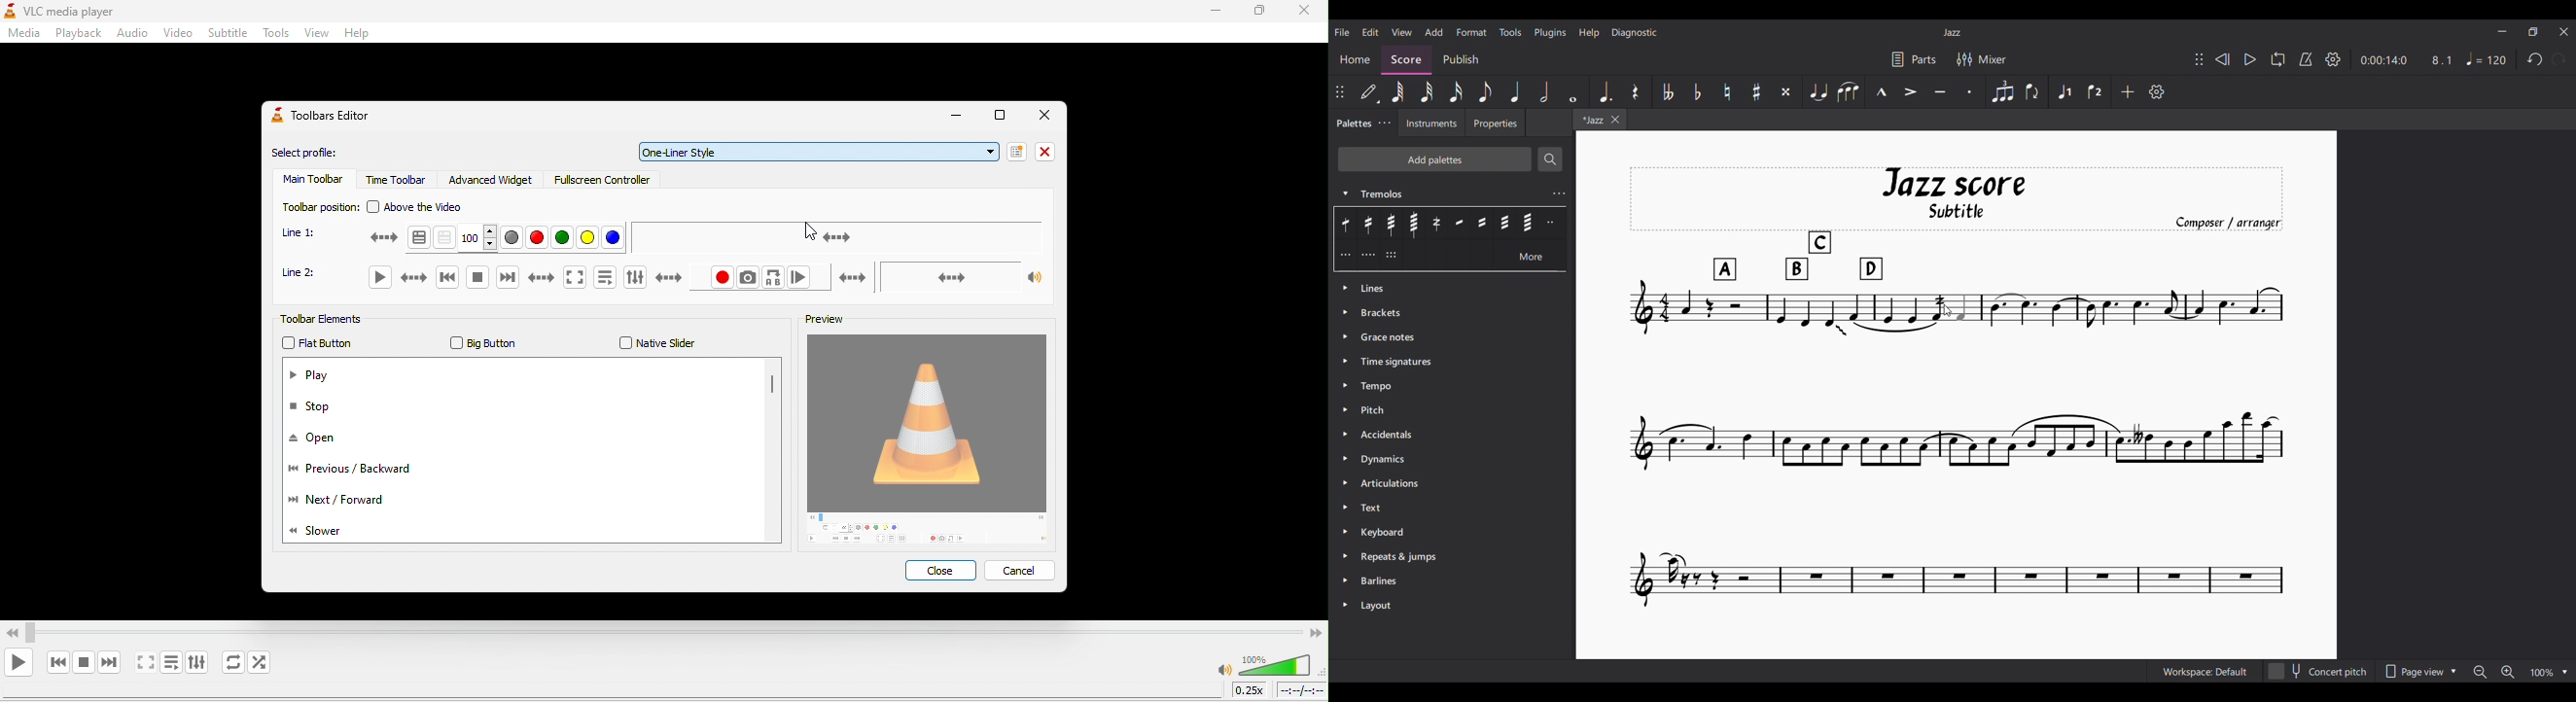 This screenshot has height=728, width=2576. What do you see at coordinates (486, 341) in the screenshot?
I see `big button` at bounding box center [486, 341].